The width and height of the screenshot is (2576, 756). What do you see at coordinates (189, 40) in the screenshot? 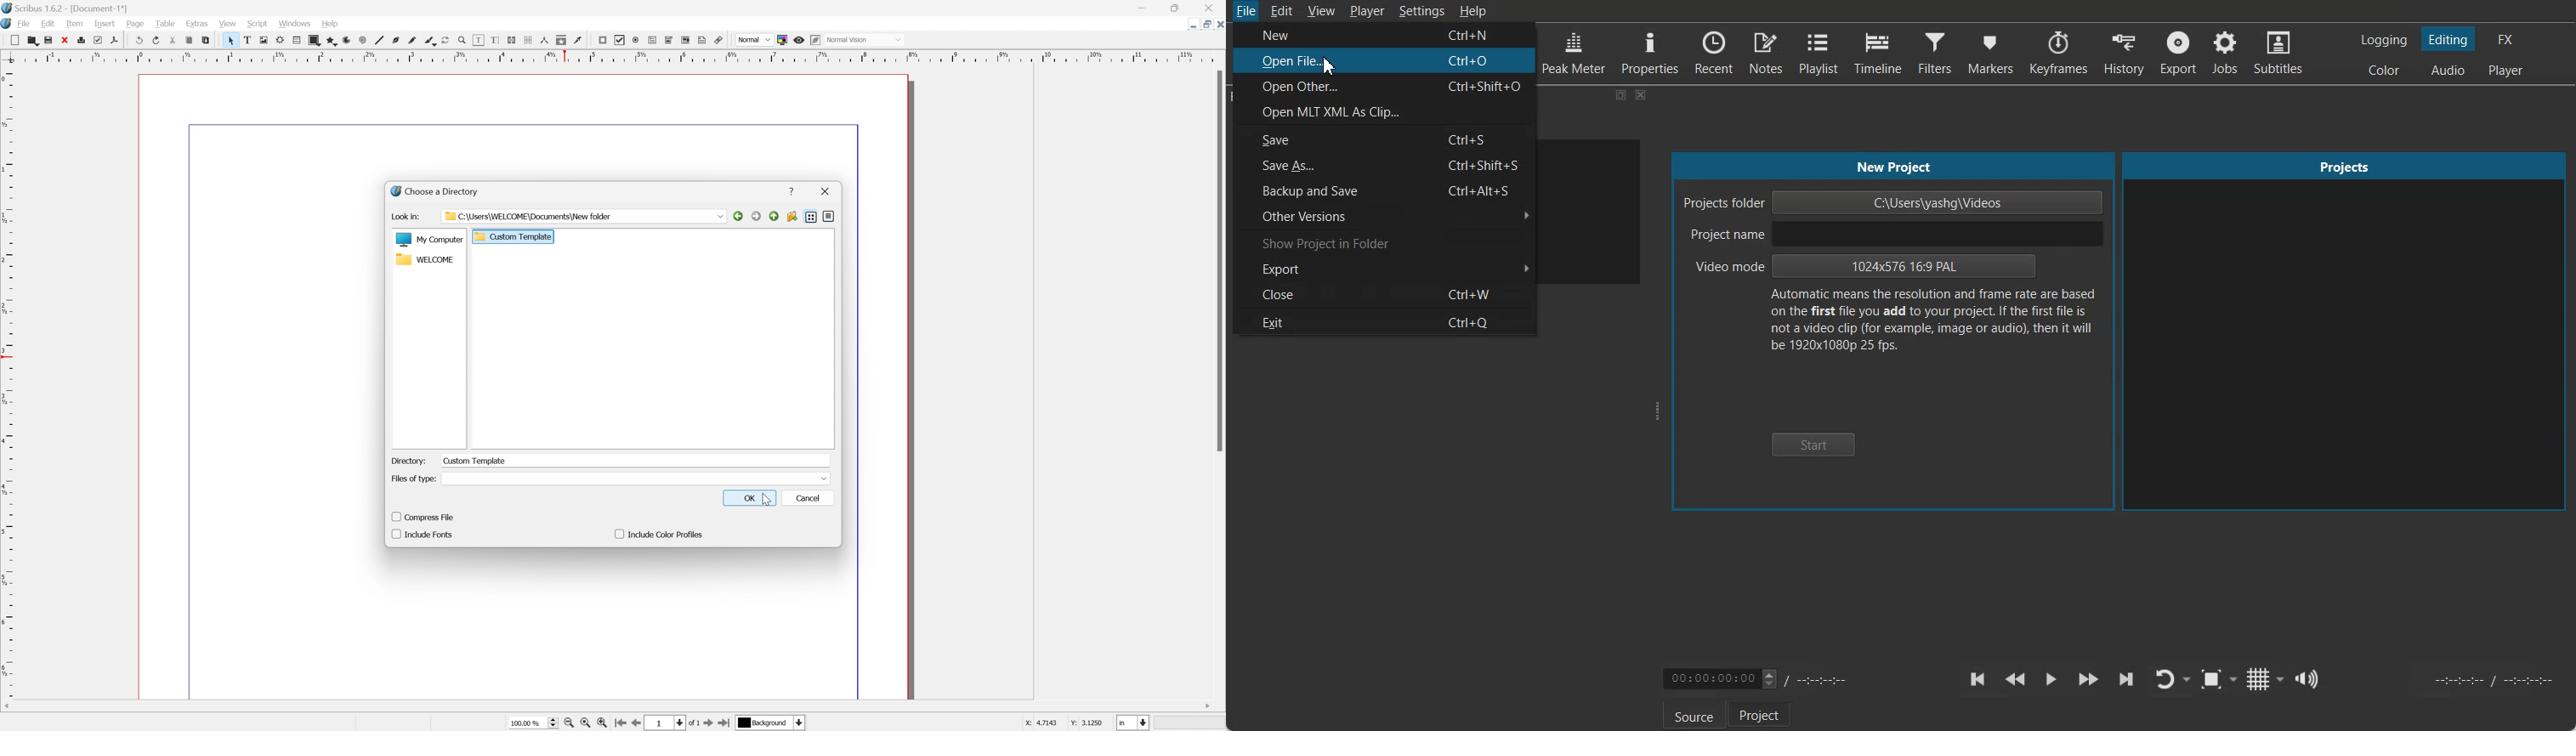
I see `copy` at bounding box center [189, 40].